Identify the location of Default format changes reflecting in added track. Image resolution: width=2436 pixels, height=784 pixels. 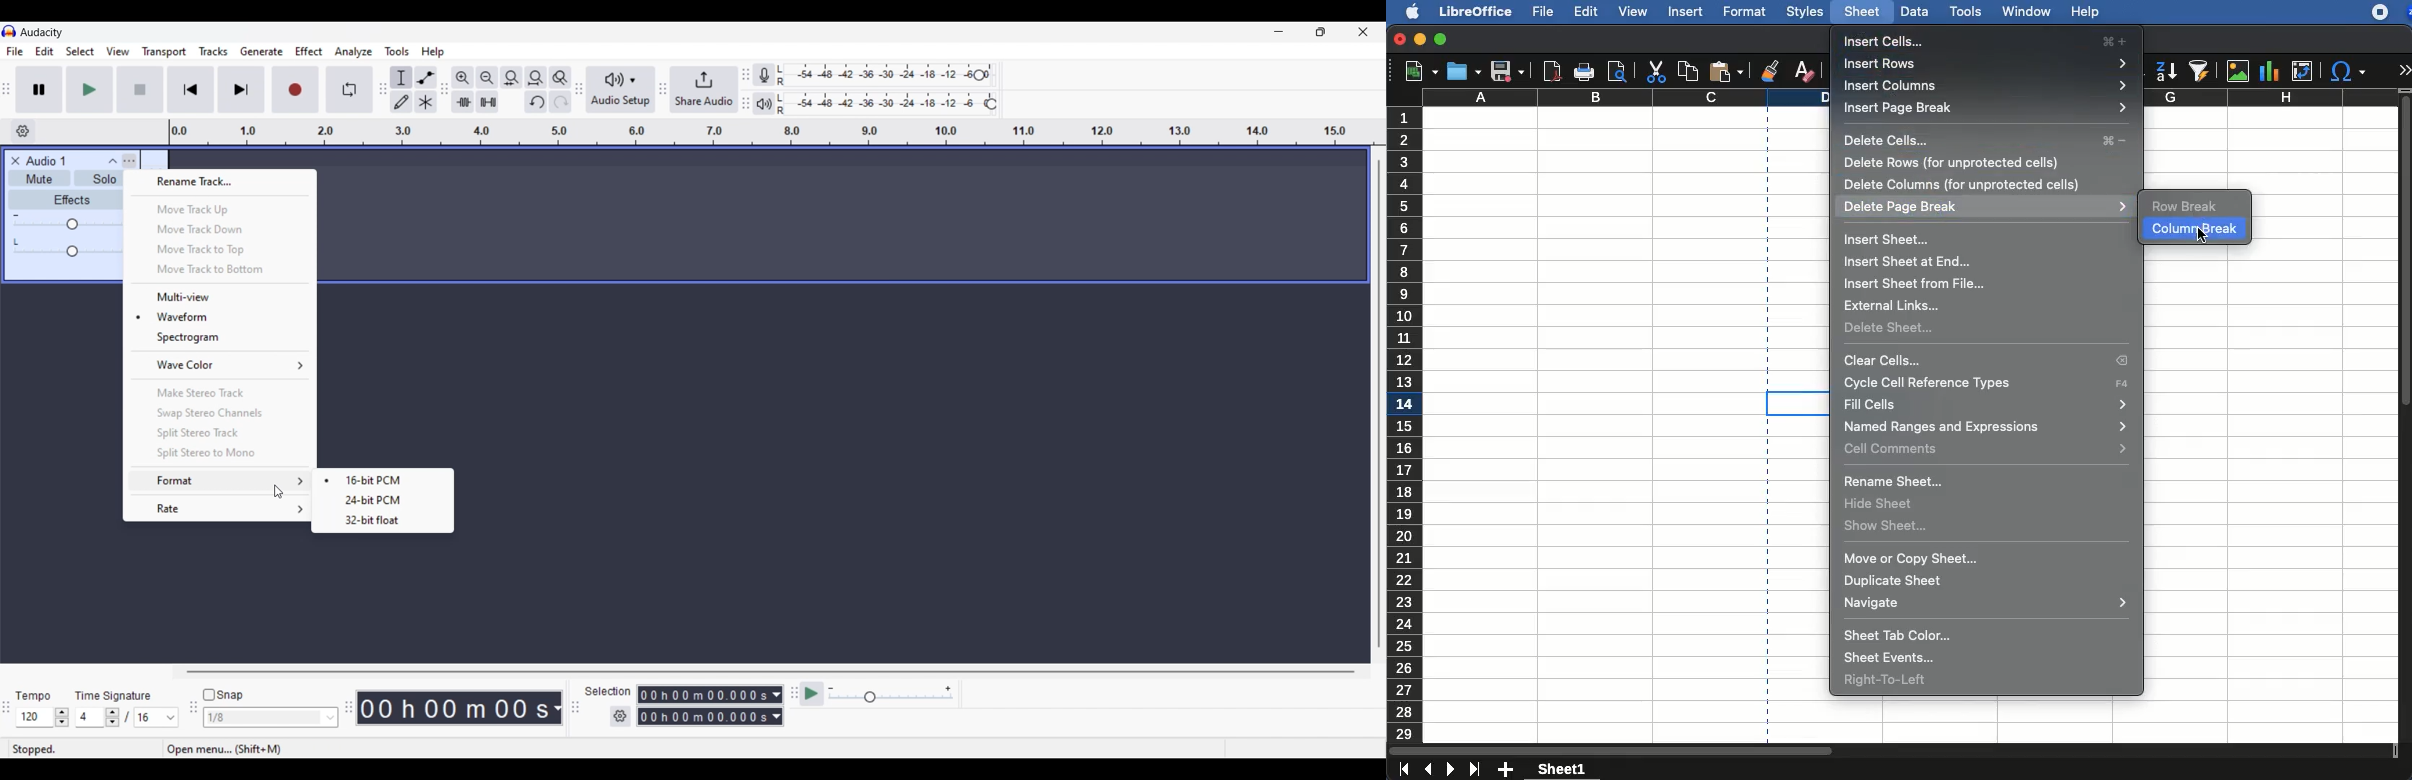
(386, 479).